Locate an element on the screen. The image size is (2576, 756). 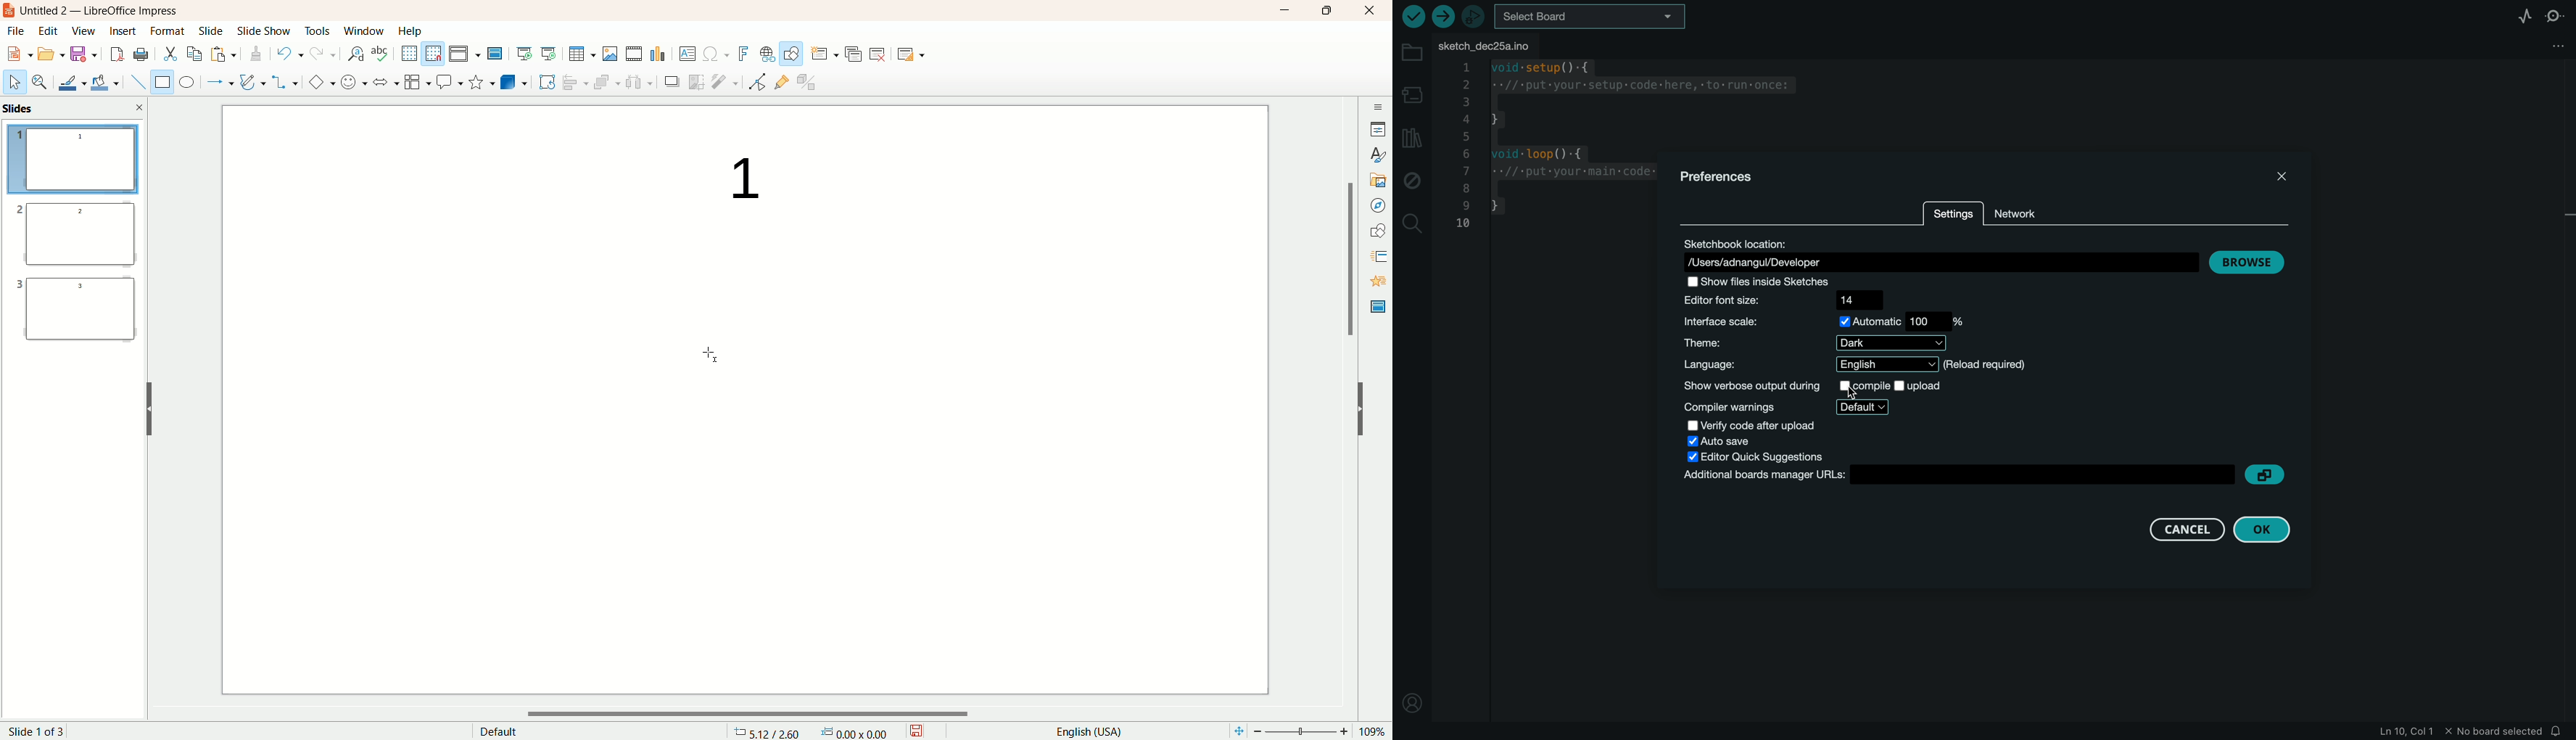
point edit mode is located at coordinates (756, 82).